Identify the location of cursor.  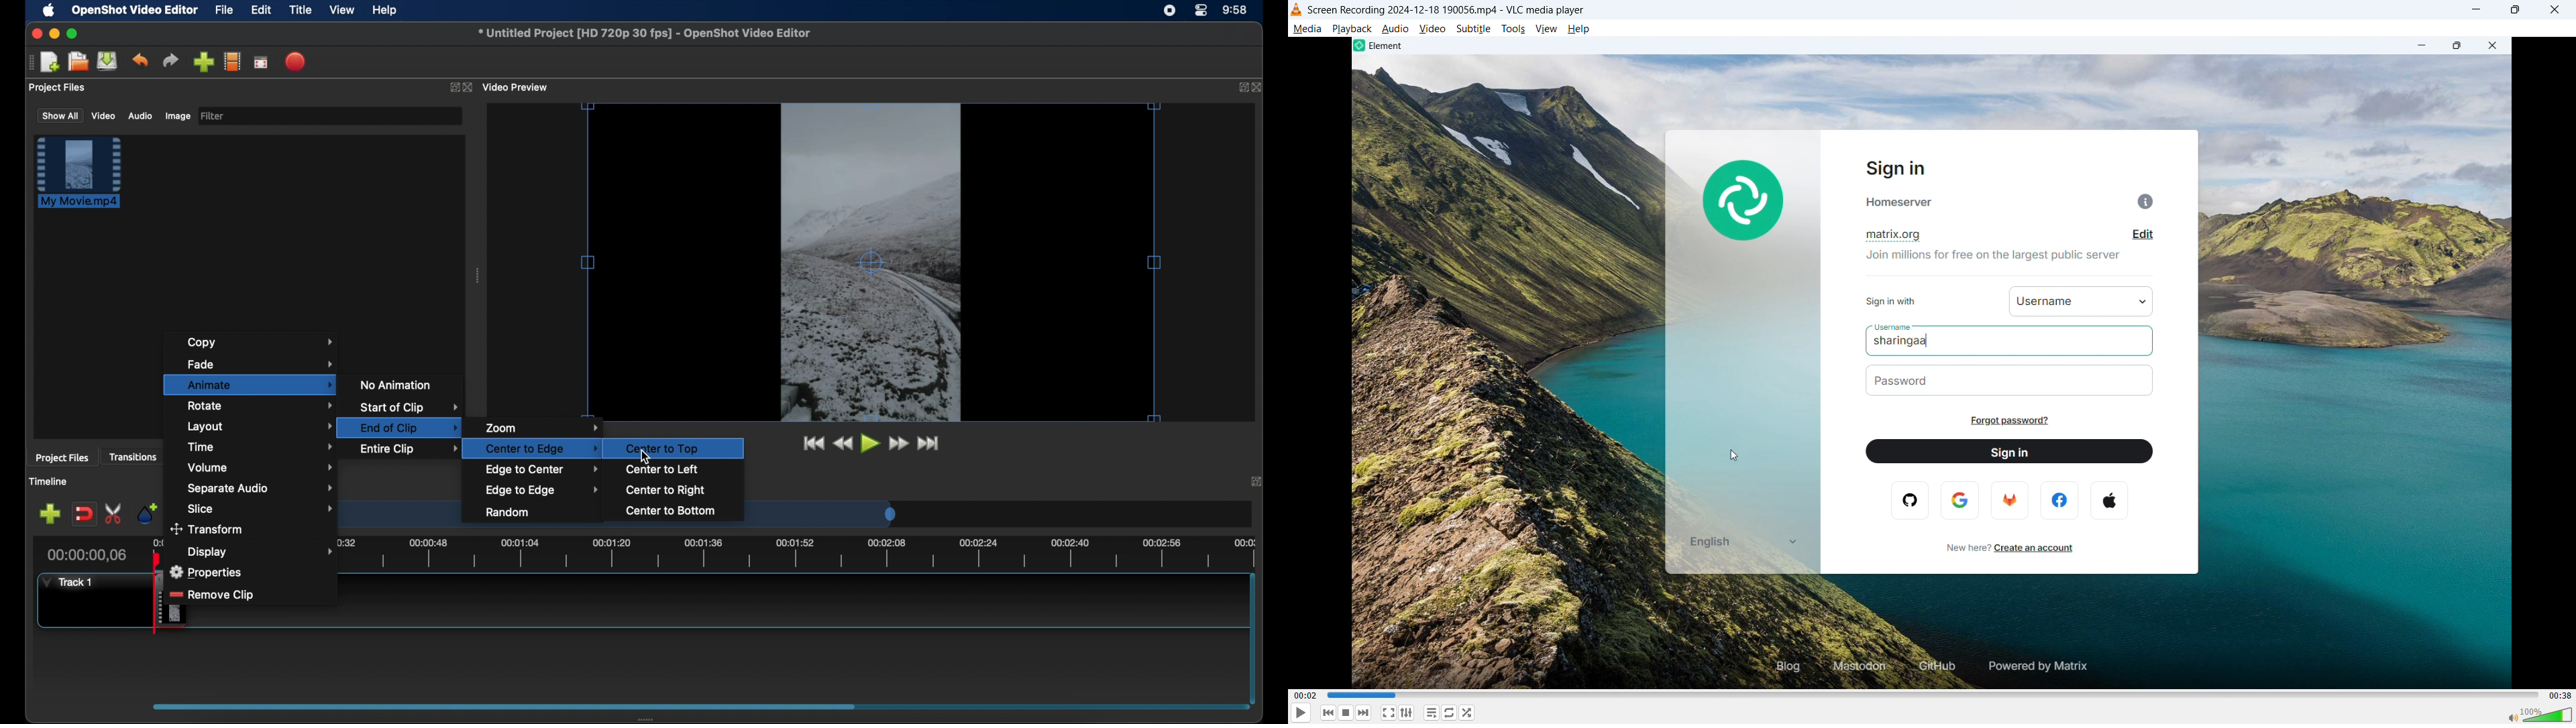
(1736, 457).